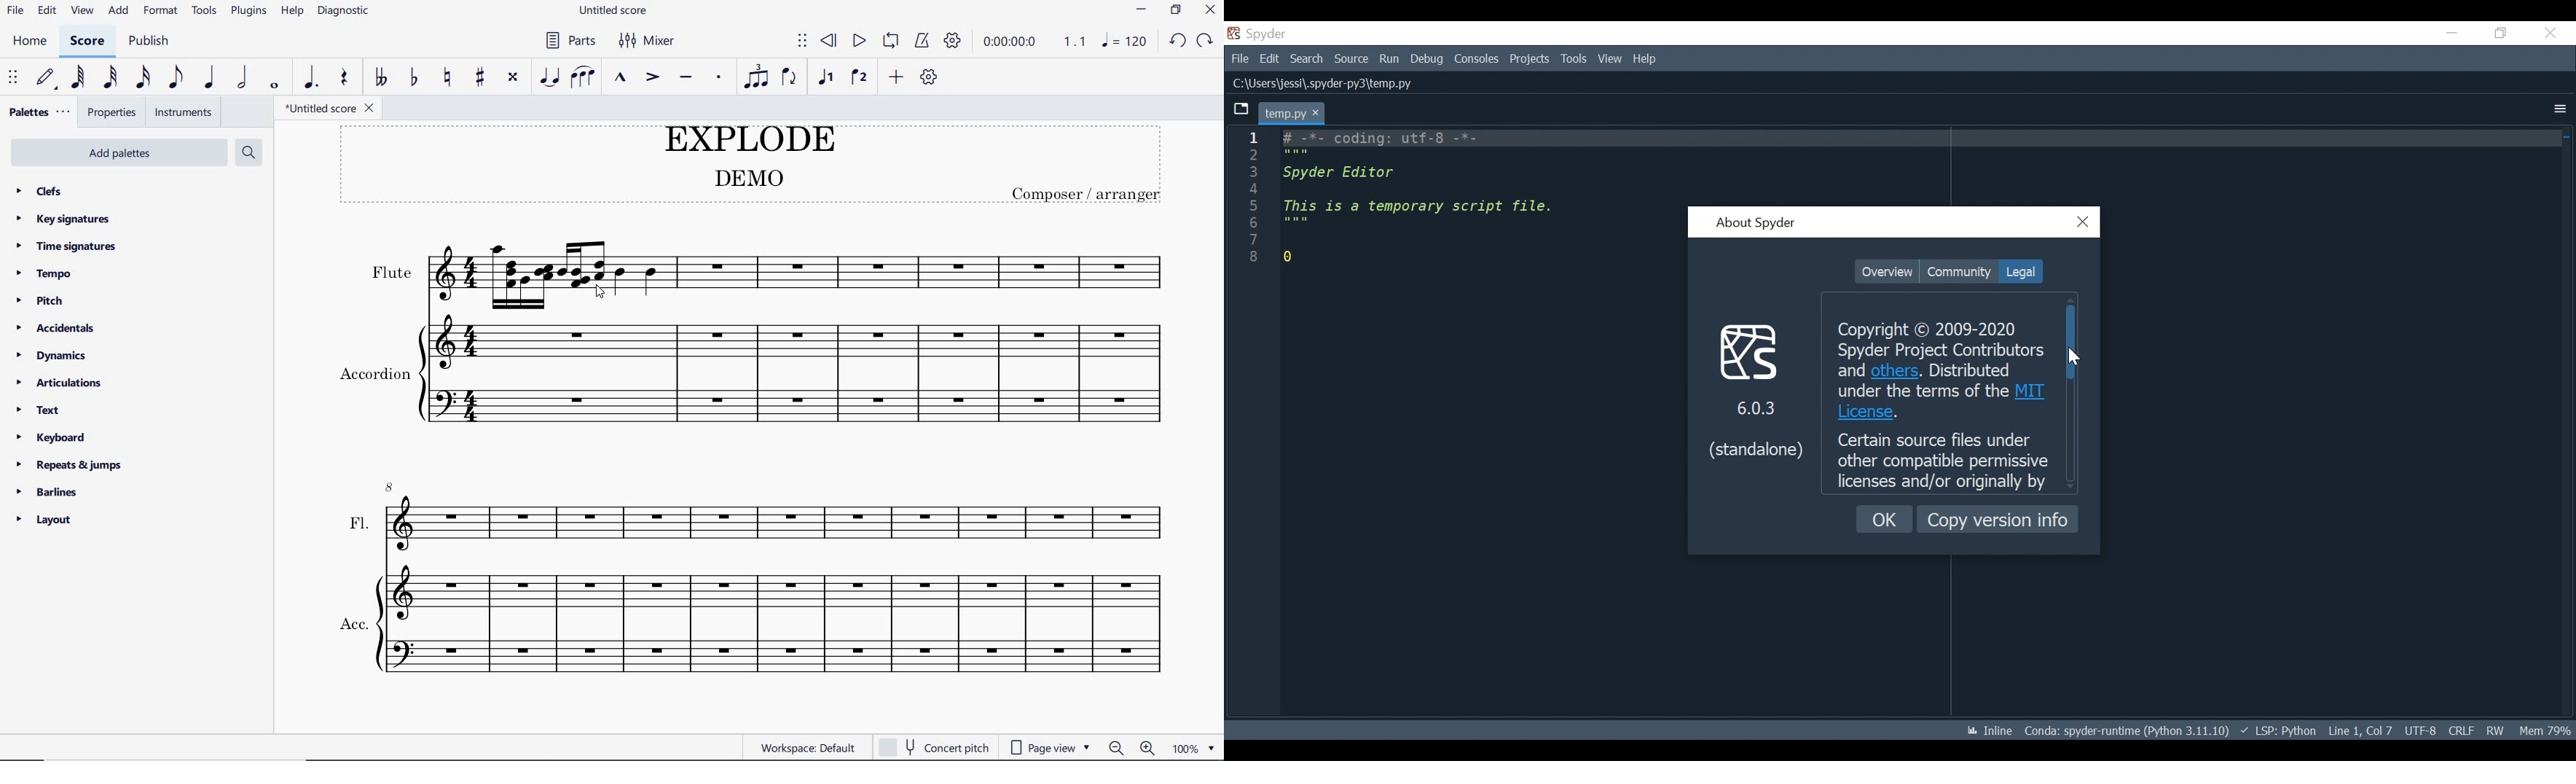 The width and height of the screenshot is (2576, 784). What do you see at coordinates (857, 41) in the screenshot?
I see `play` at bounding box center [857, 41].